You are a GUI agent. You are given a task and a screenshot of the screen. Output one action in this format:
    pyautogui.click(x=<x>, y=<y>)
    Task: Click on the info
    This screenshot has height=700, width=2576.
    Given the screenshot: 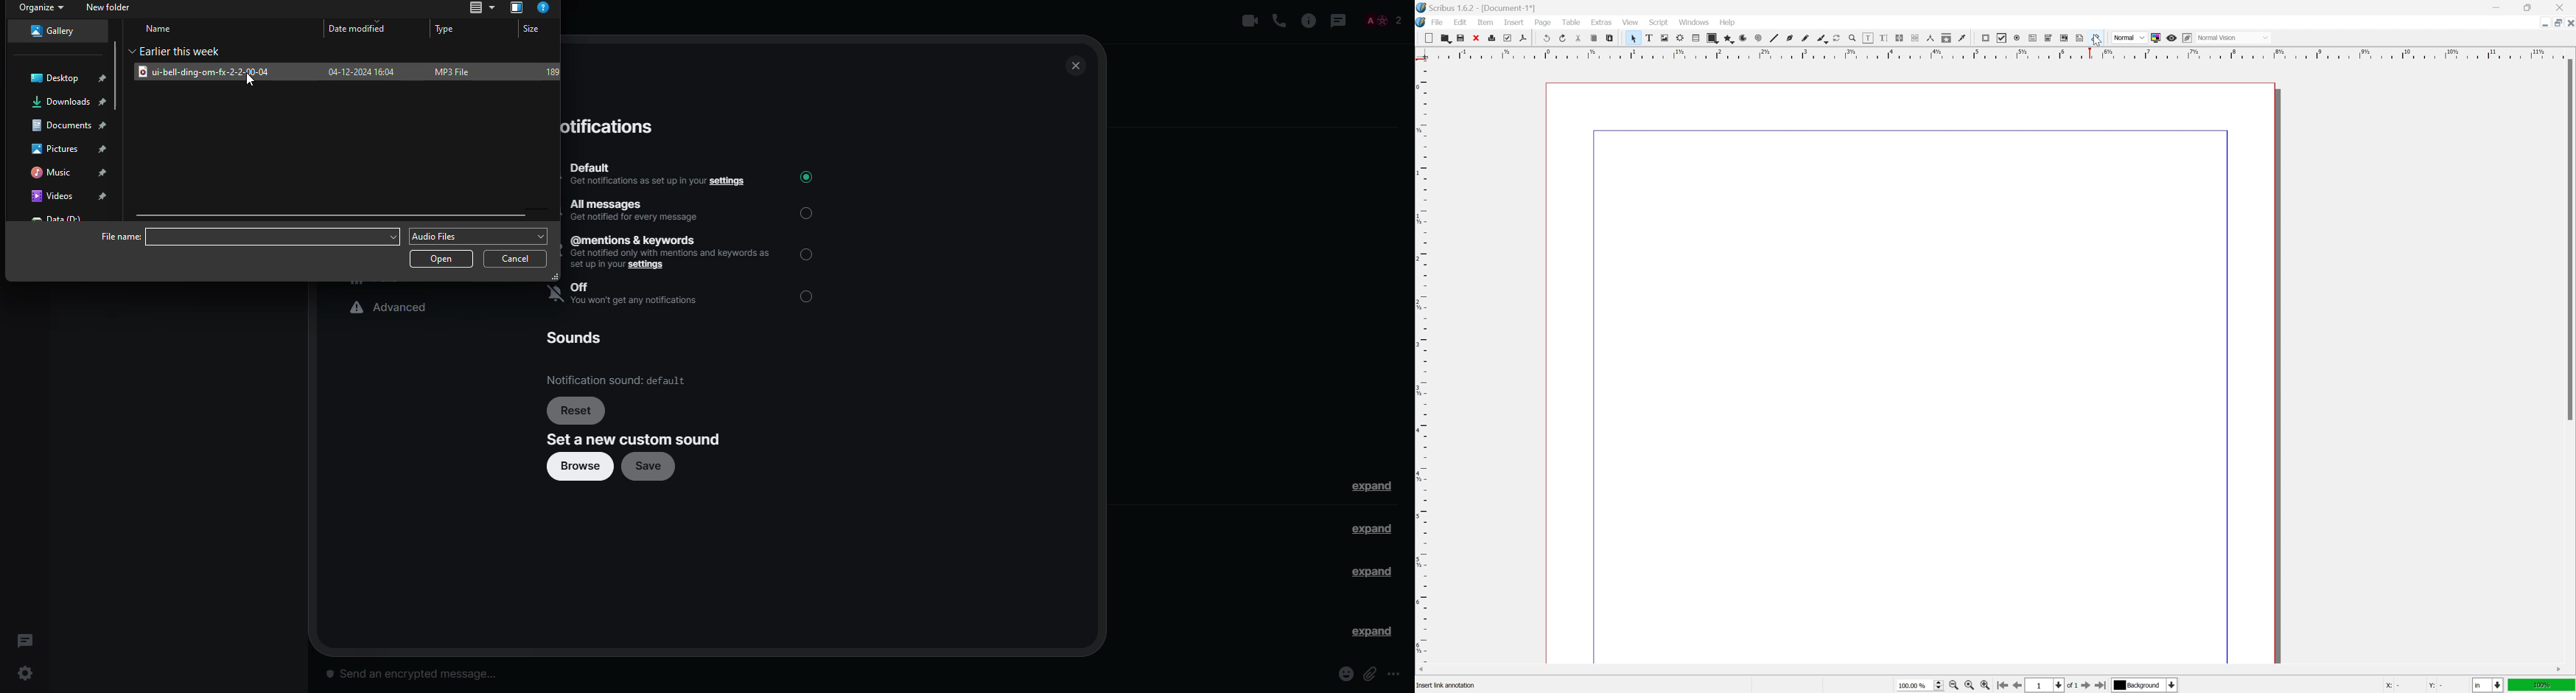 What is the action you would take?
    pyautogui.click(x=1309, y=20)
    